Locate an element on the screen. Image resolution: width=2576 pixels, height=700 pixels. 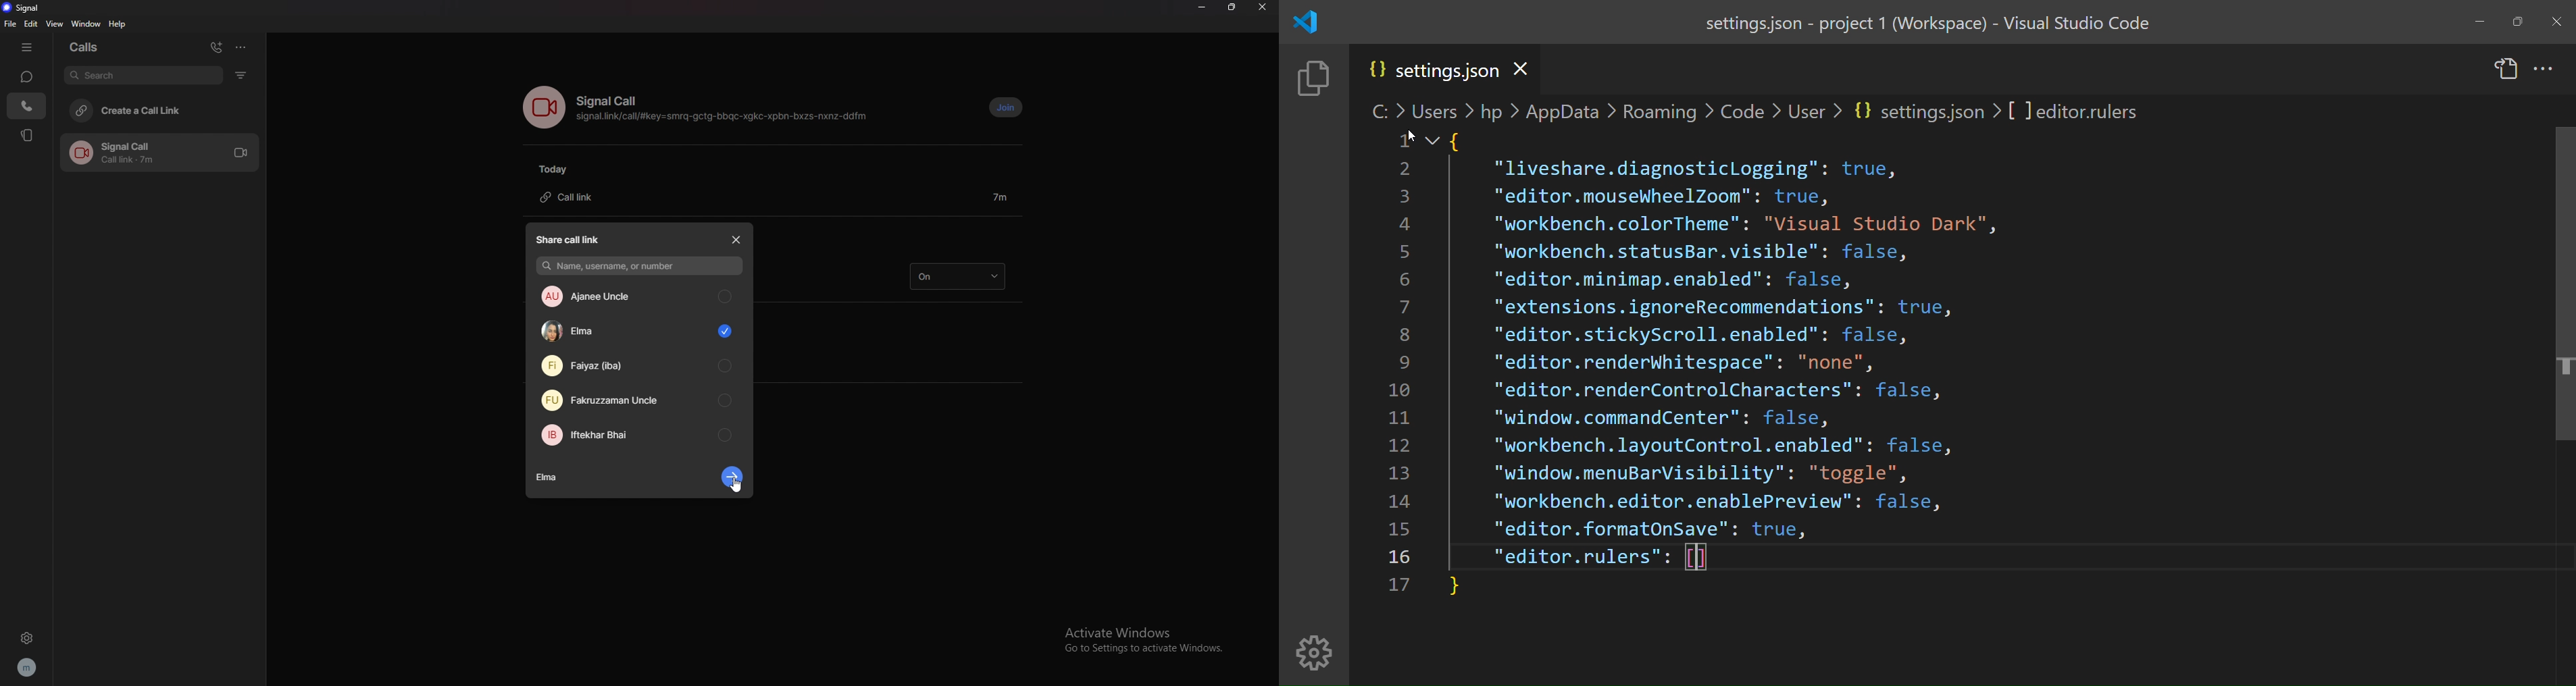
title is located at coordinates (1930, 24).